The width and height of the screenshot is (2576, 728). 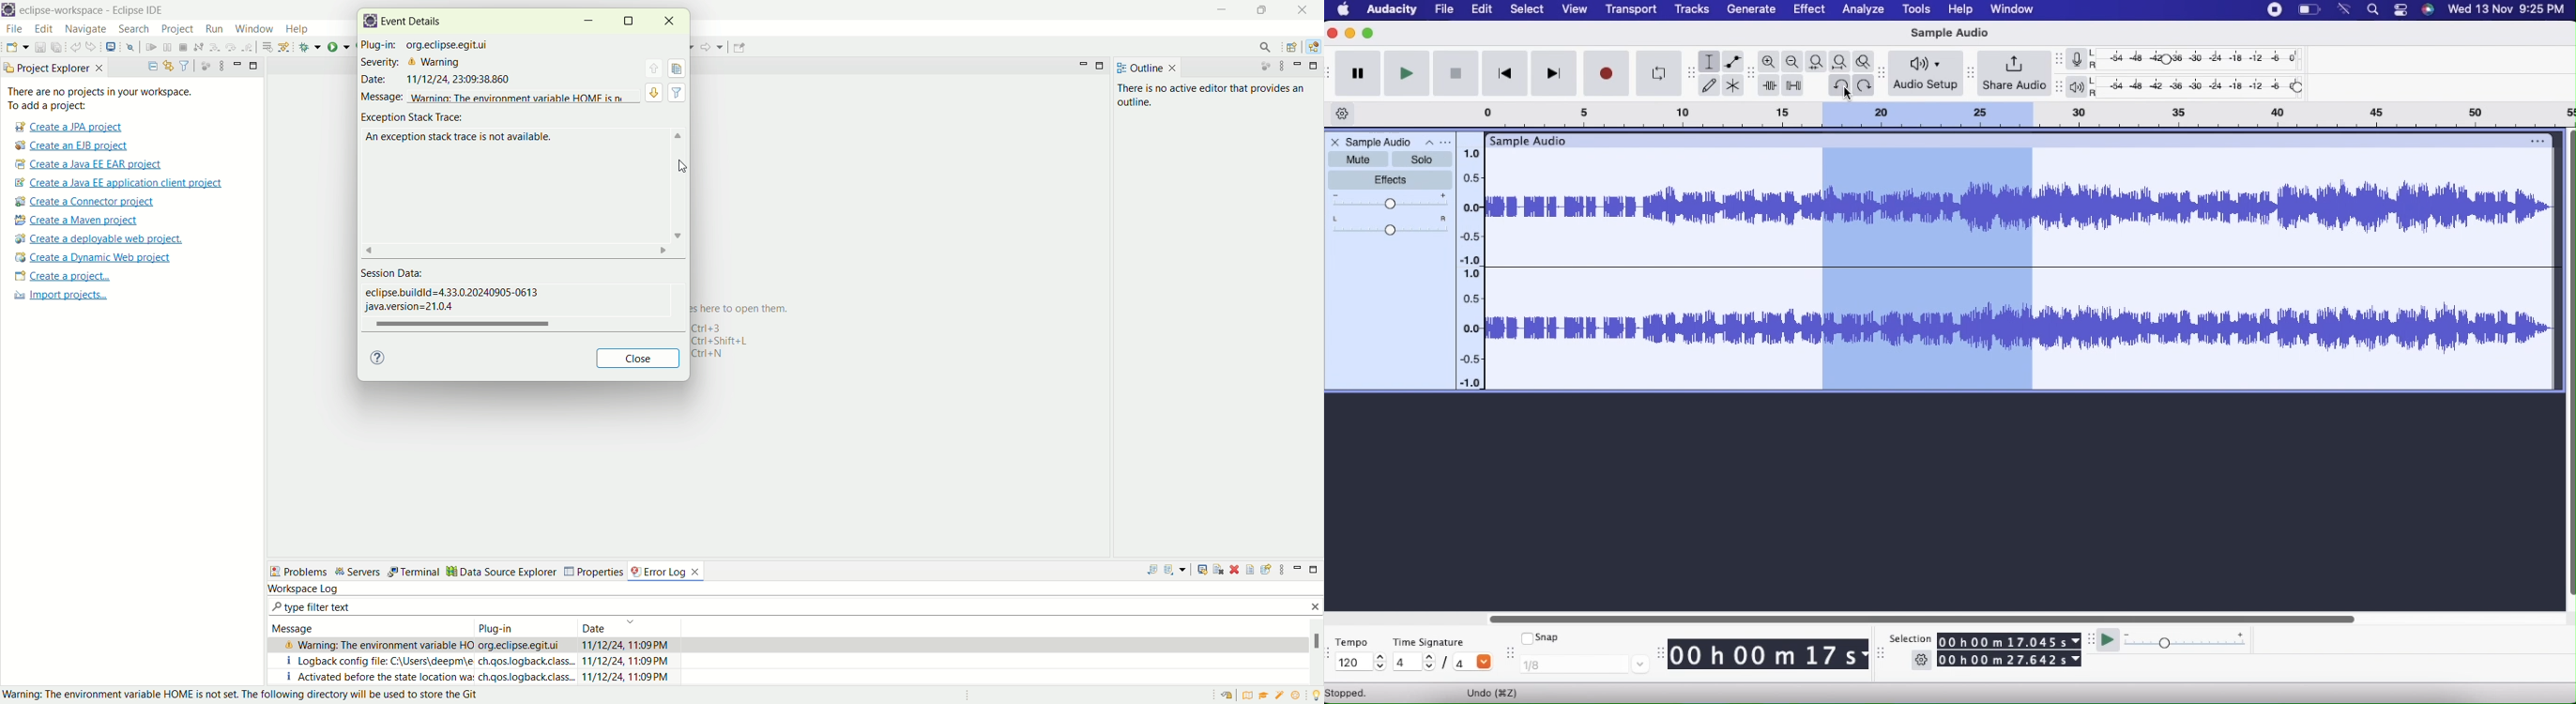 I want to click on focus on active tasks, so click(x=203, y=66).